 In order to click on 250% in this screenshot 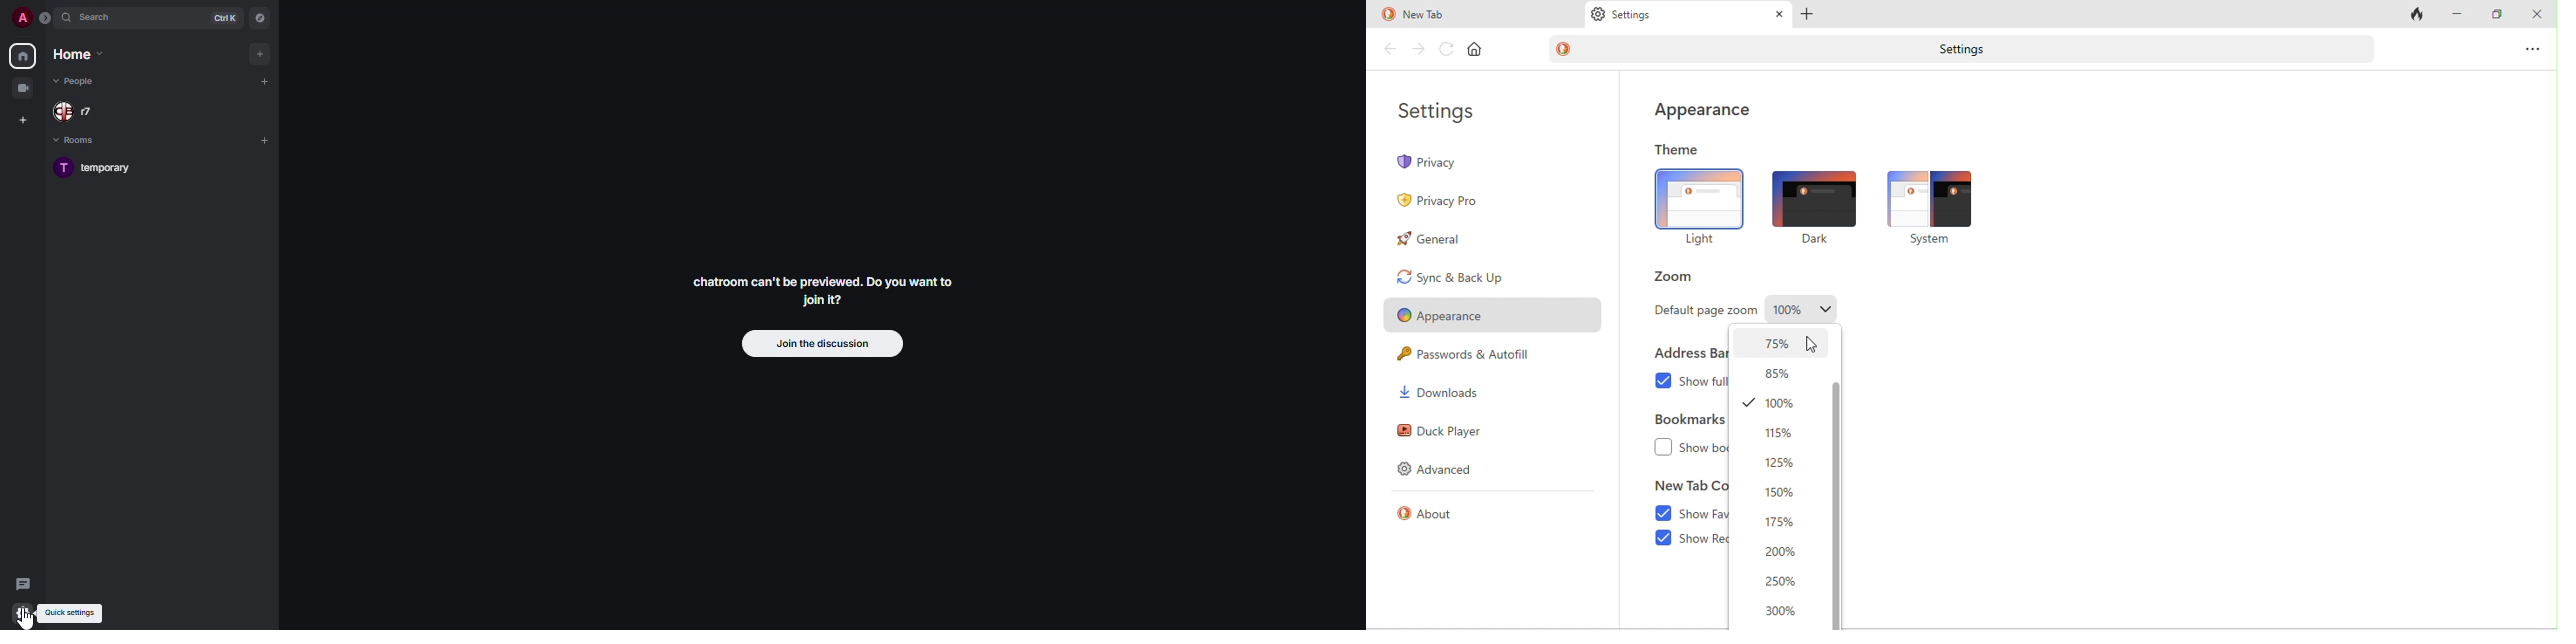, I will do `click(1780, 582)`.